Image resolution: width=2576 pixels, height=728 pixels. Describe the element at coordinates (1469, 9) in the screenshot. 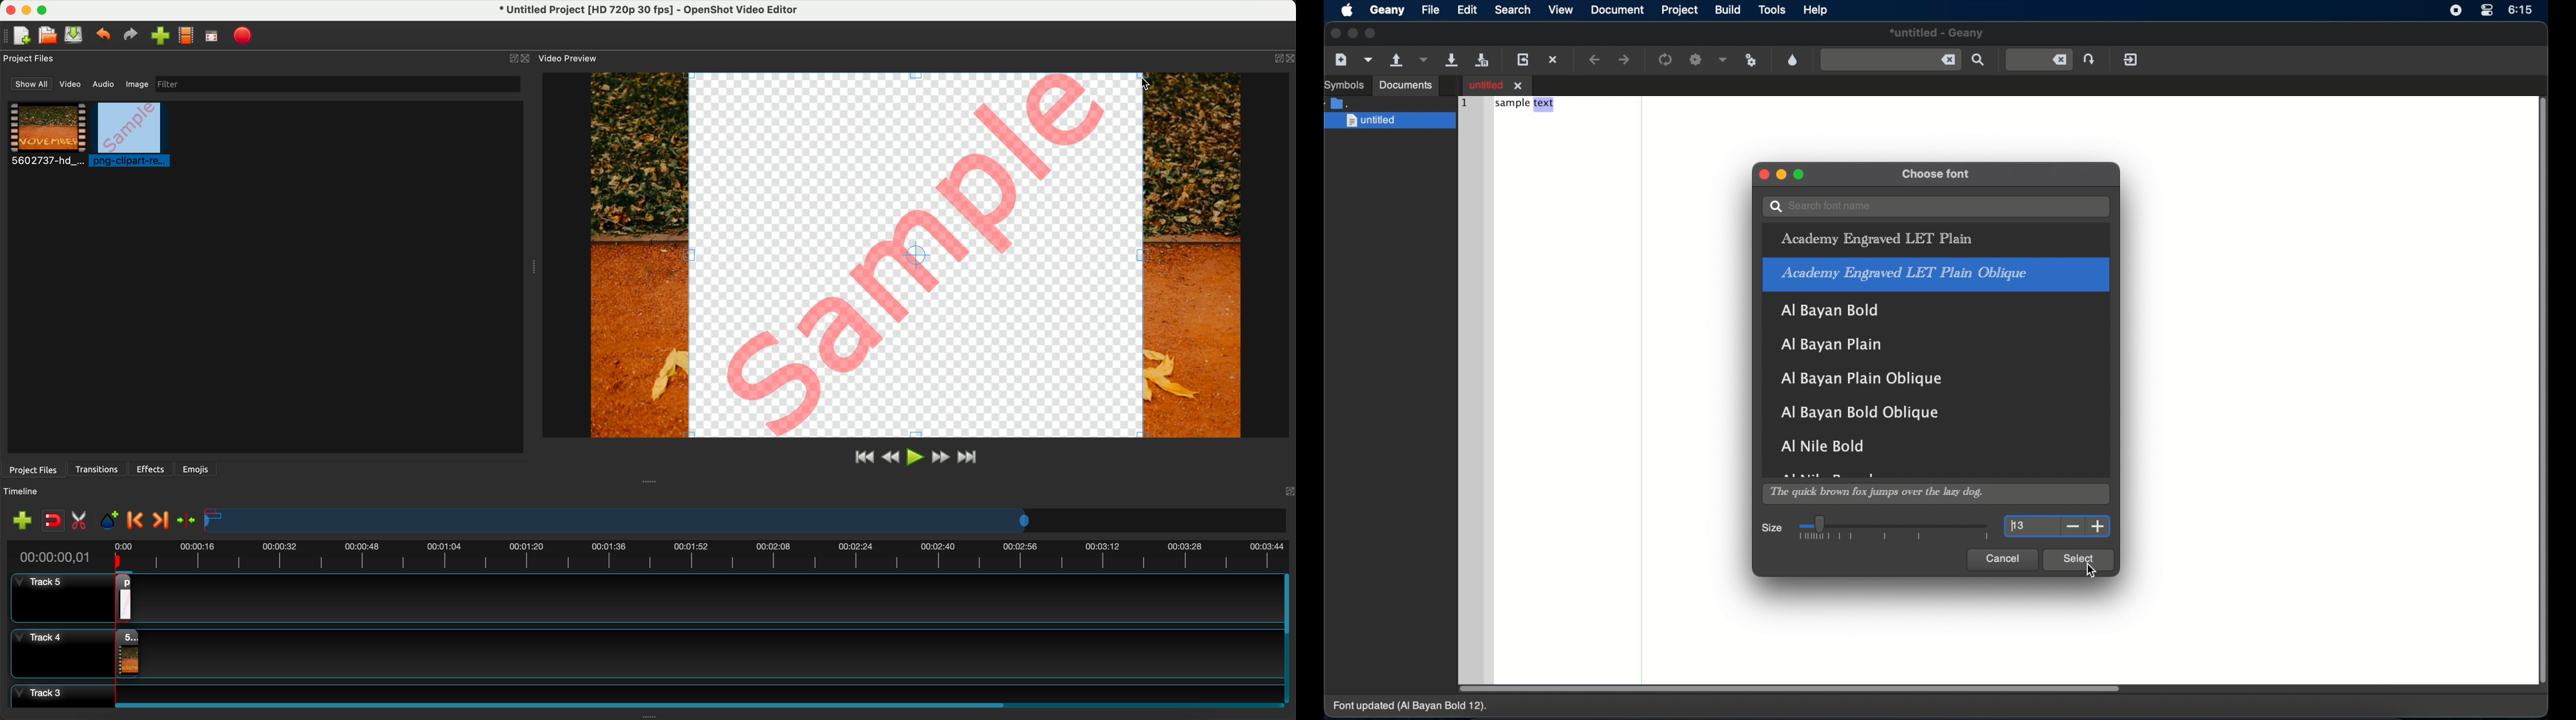

I see `edit` at that location.